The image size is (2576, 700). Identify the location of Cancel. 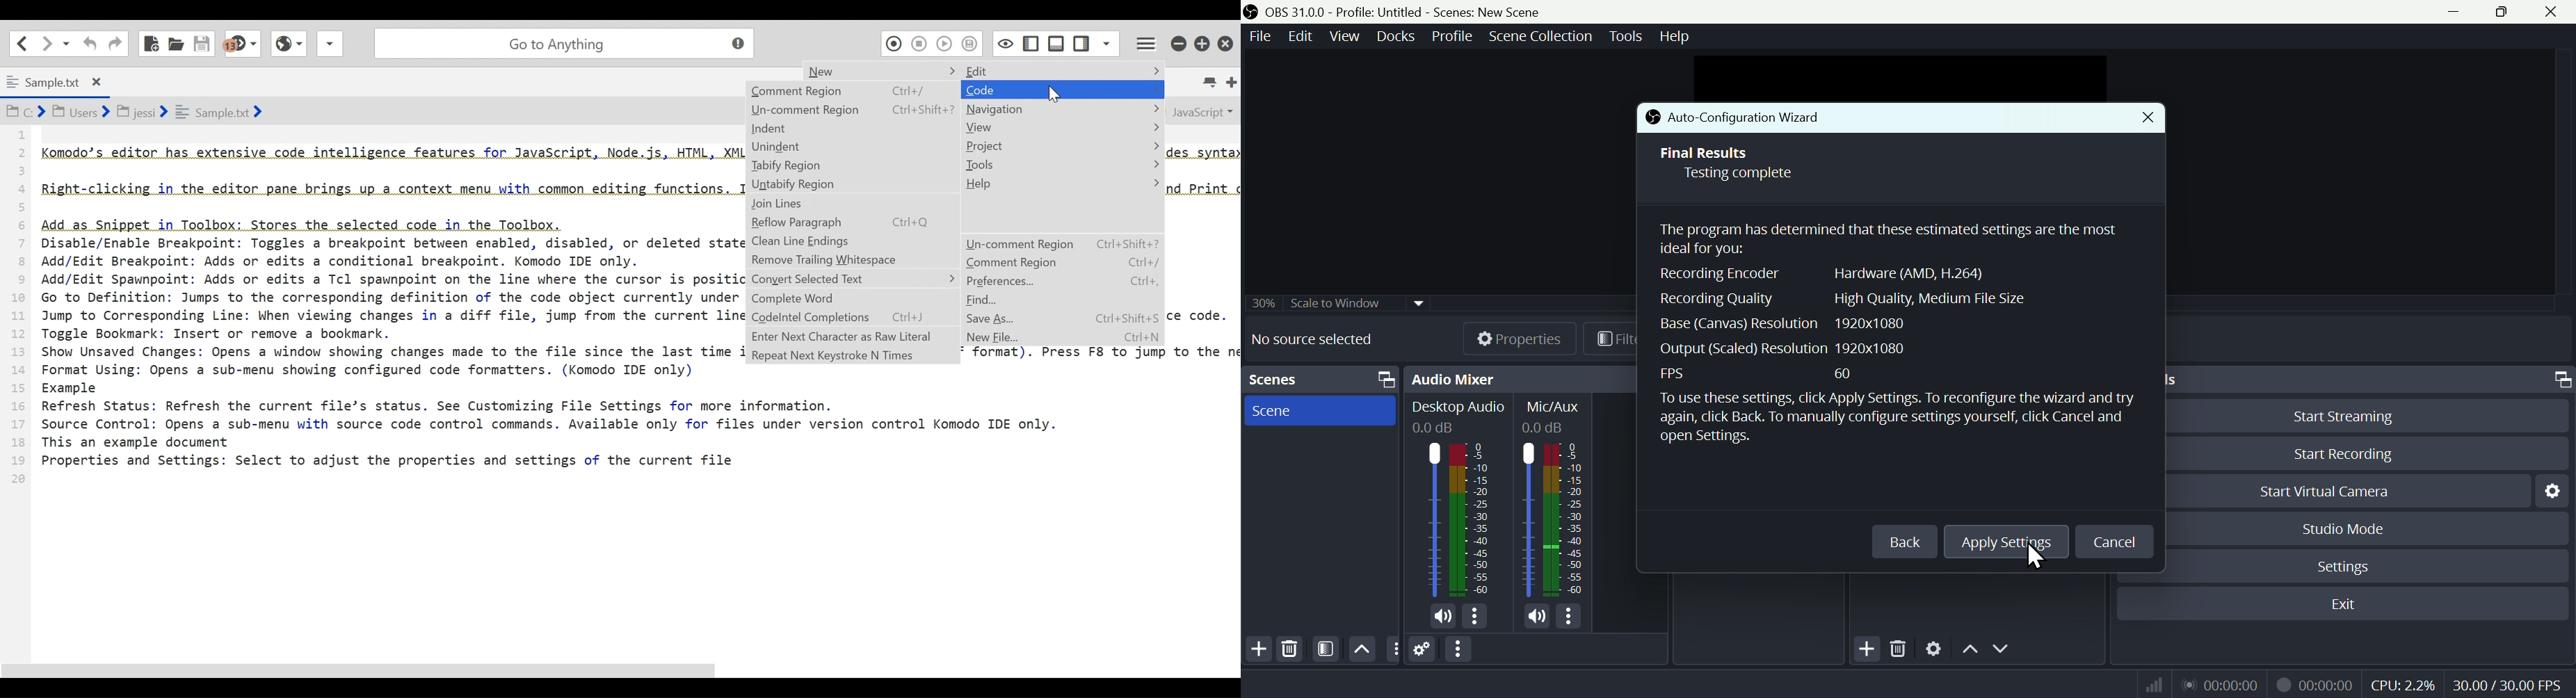
(2113, 543).